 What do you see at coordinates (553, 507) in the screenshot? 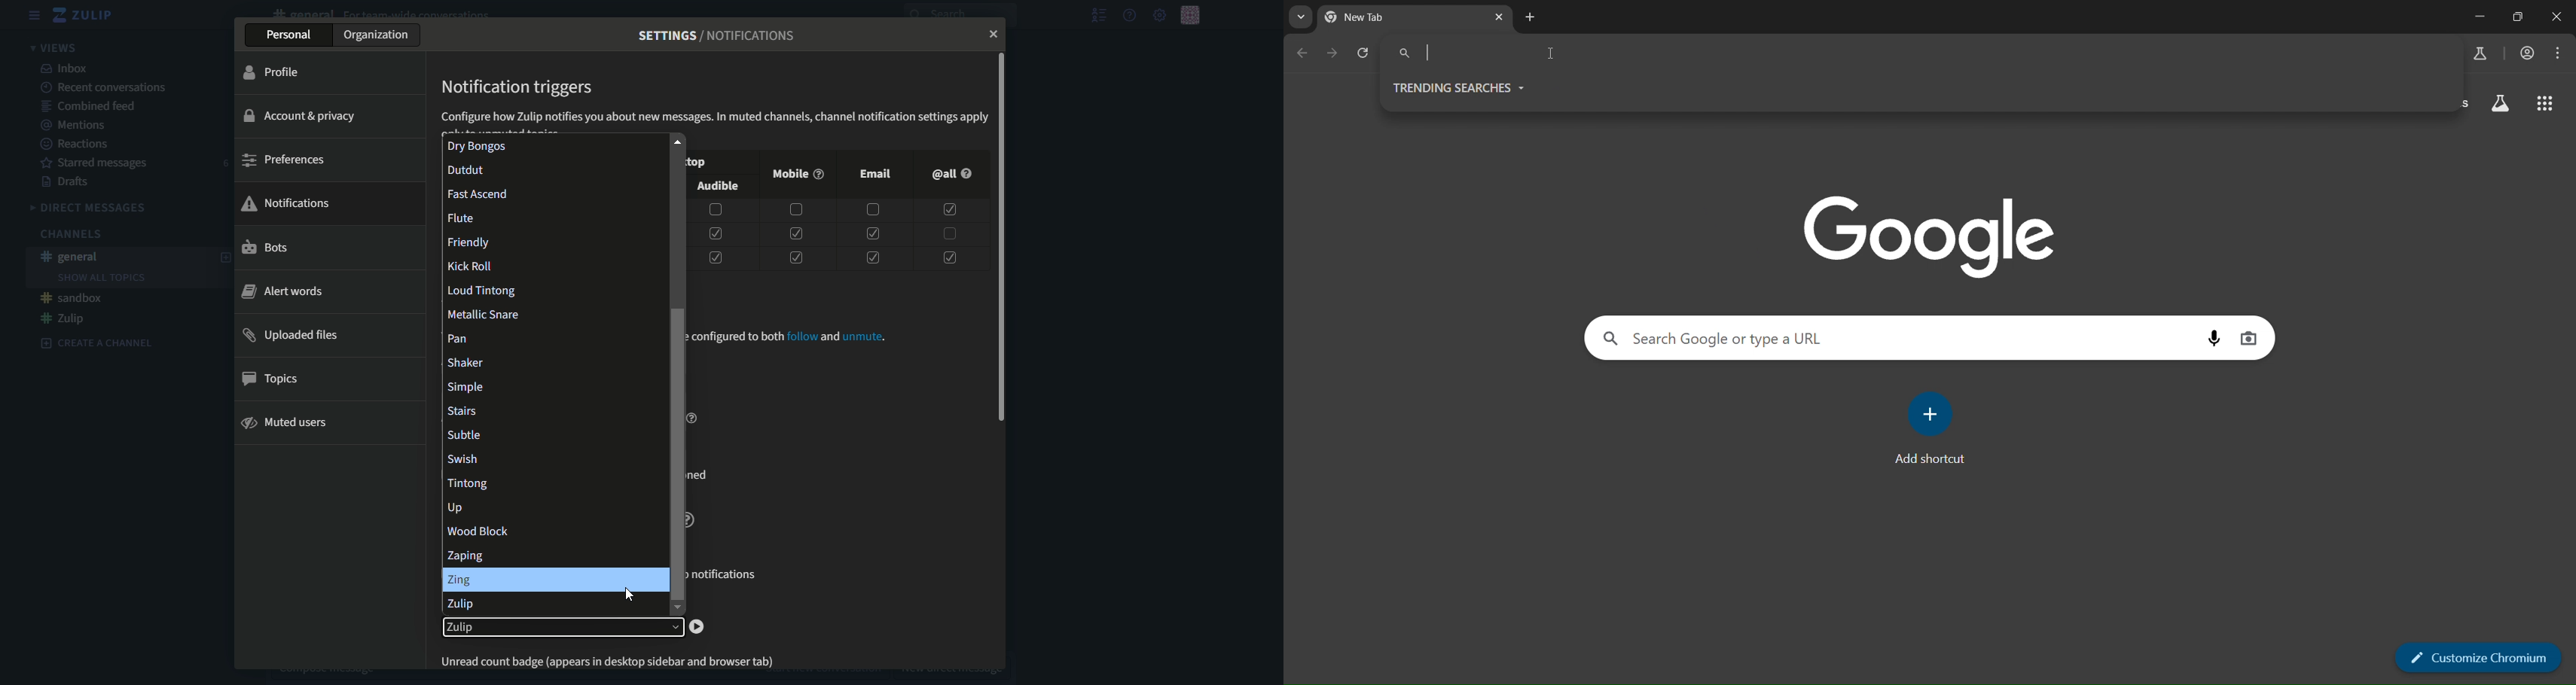
I see `up` at bounding box center [553, 507].